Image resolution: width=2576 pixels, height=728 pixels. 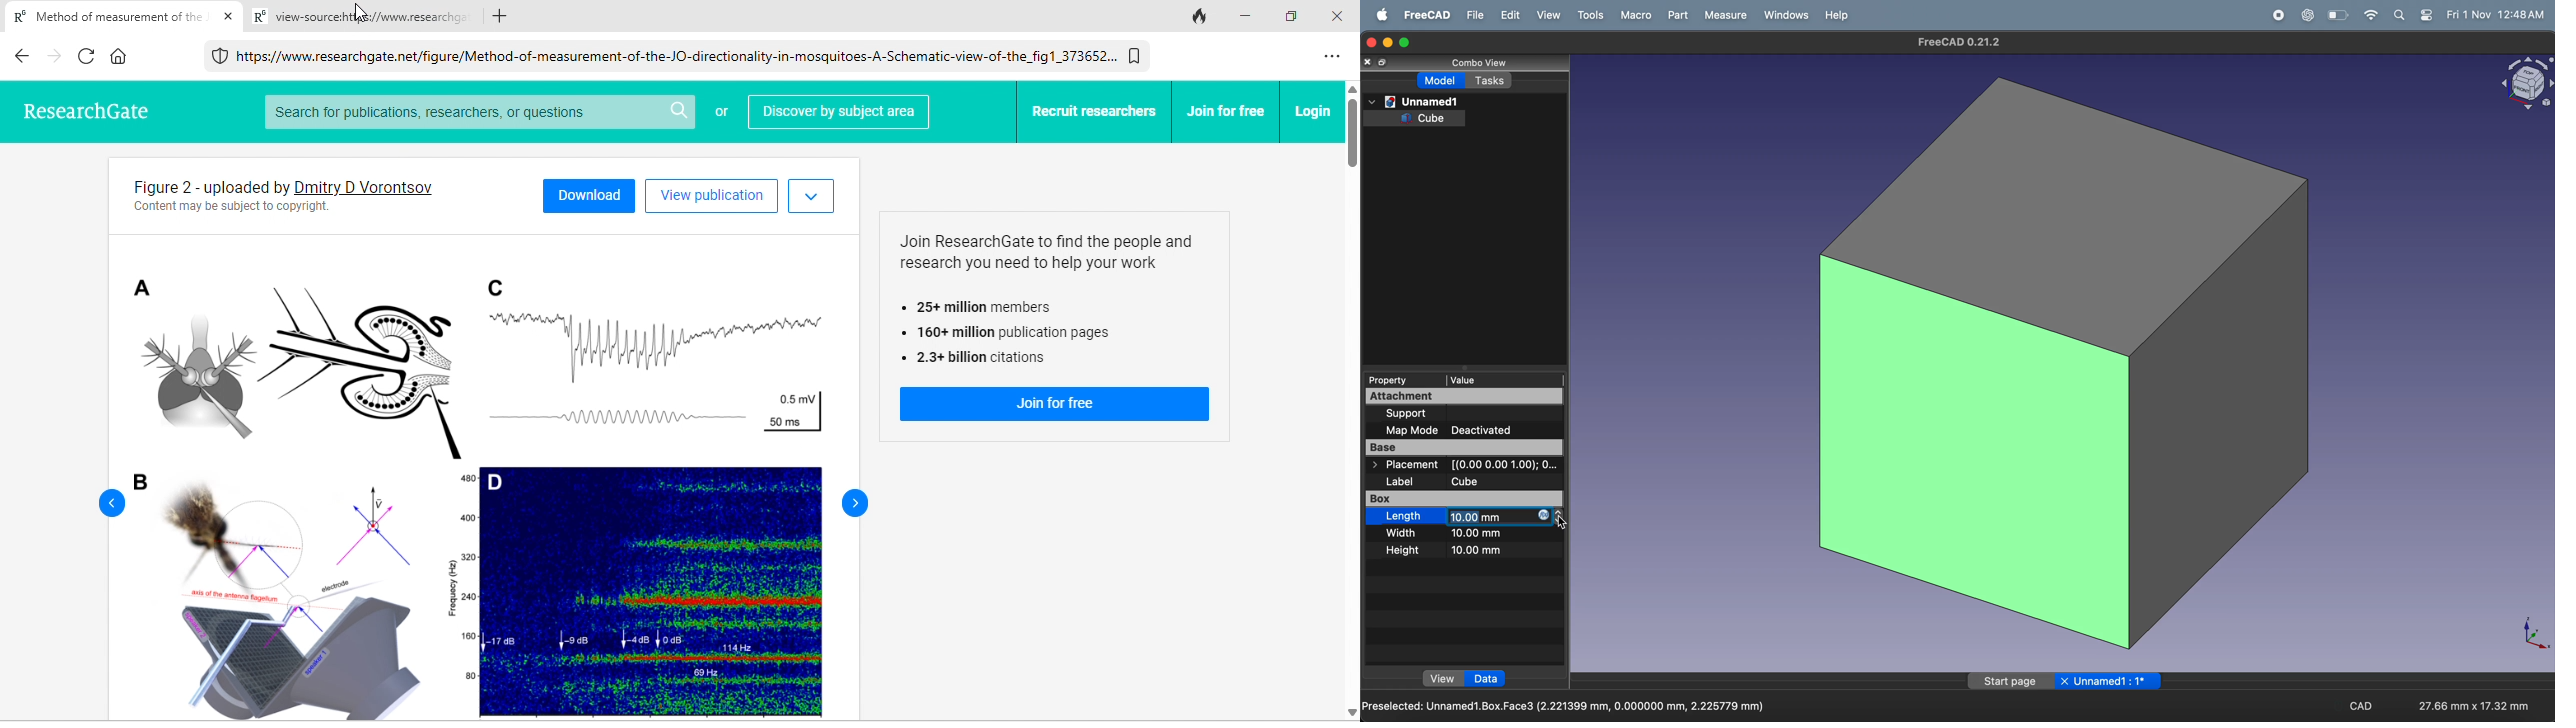 What do you see at coordinates (1449, 481) in the screenshot?
I see `label cube` at bounding box center [1449, 481].